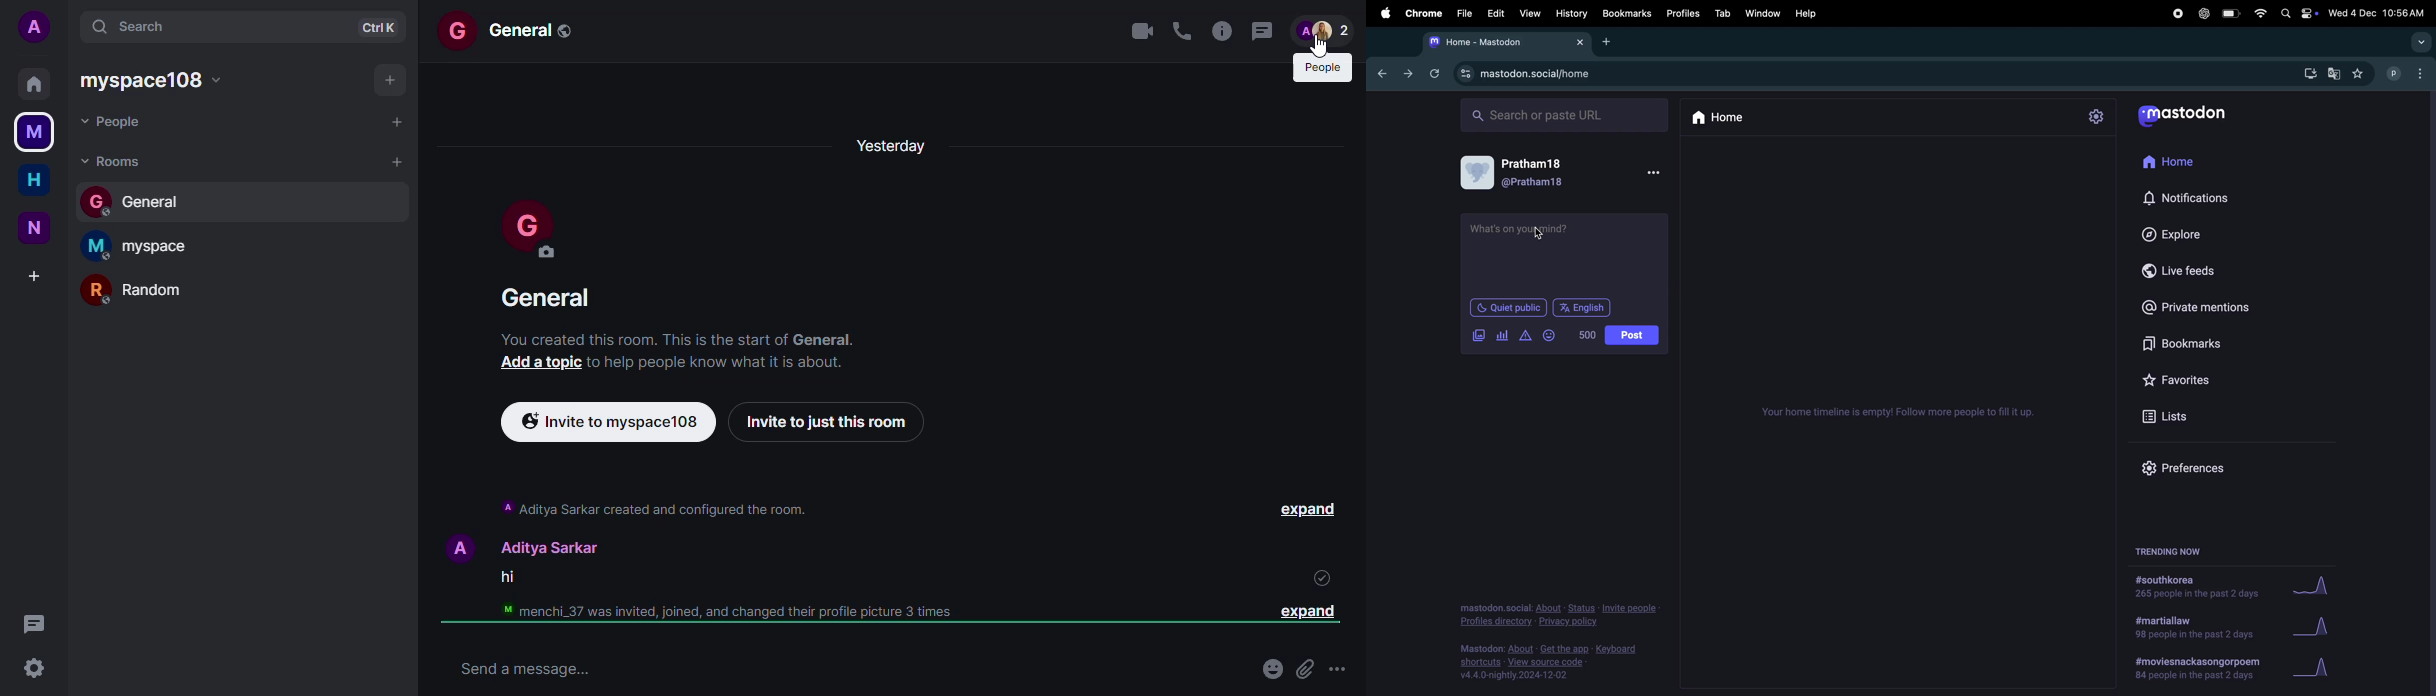  Describe the element at coordinates (830, 422) in the screenshot. I see `invite to just this room` at that location.